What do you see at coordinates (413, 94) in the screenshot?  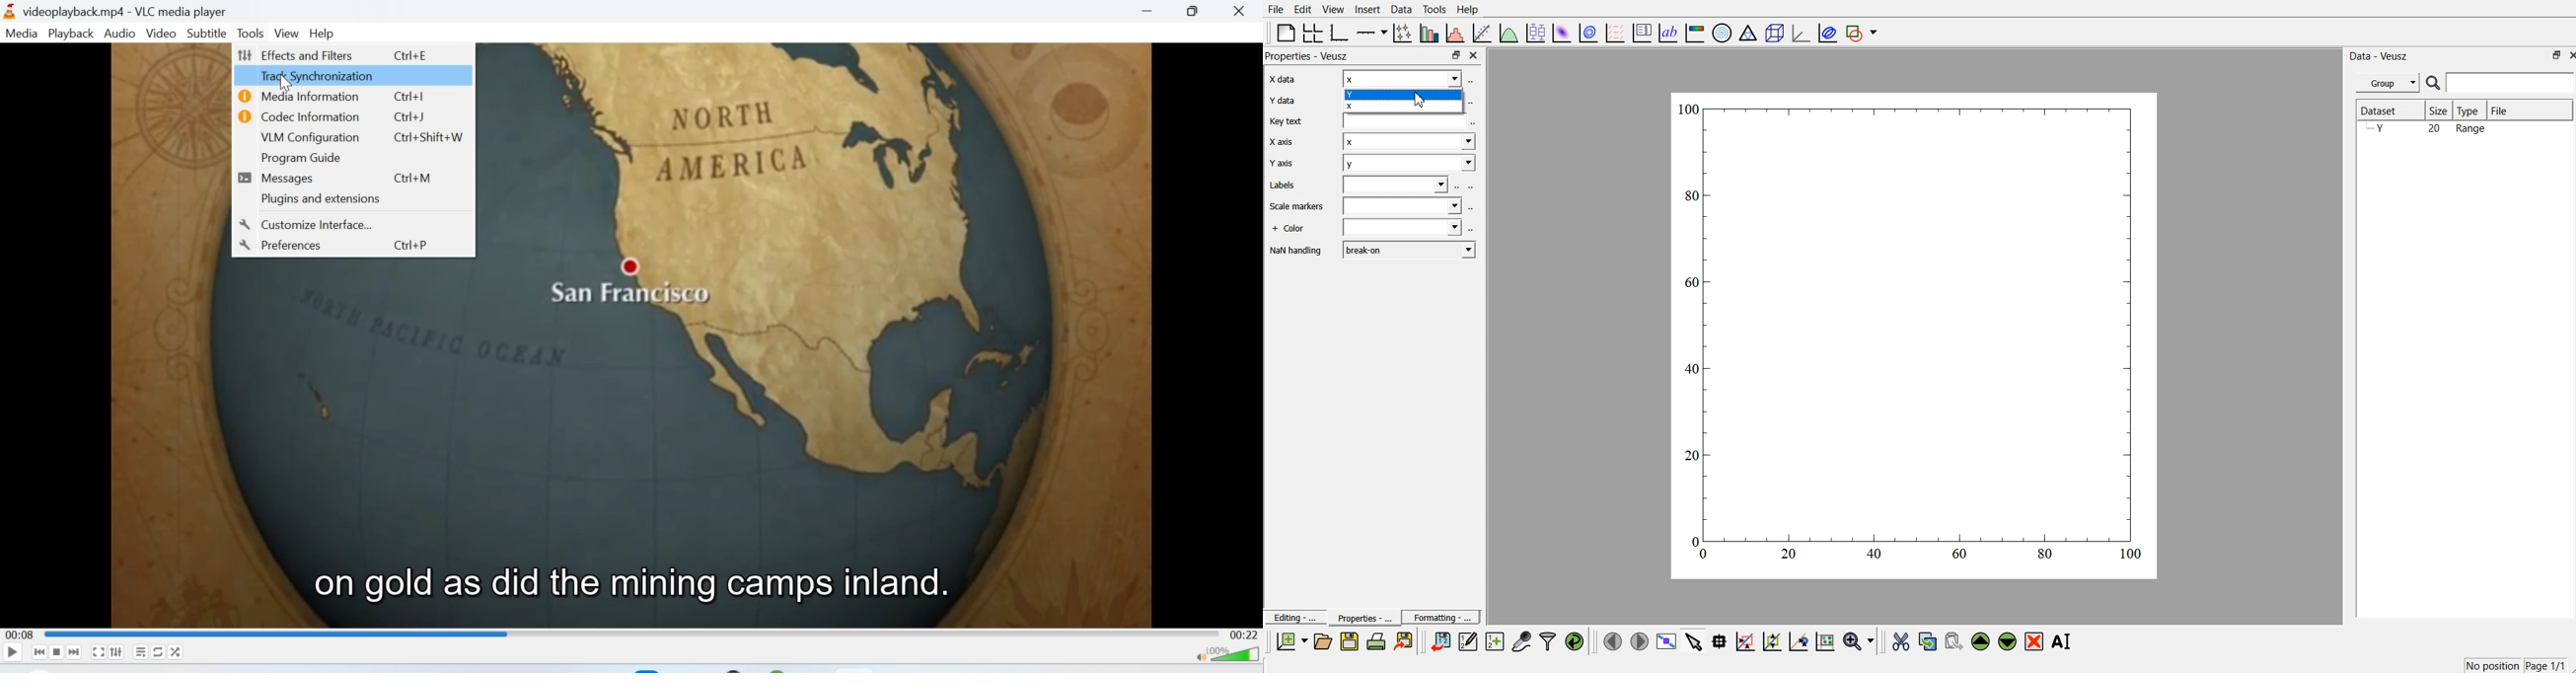 I see `Ctrl+I` at bounding box center [413, 94].